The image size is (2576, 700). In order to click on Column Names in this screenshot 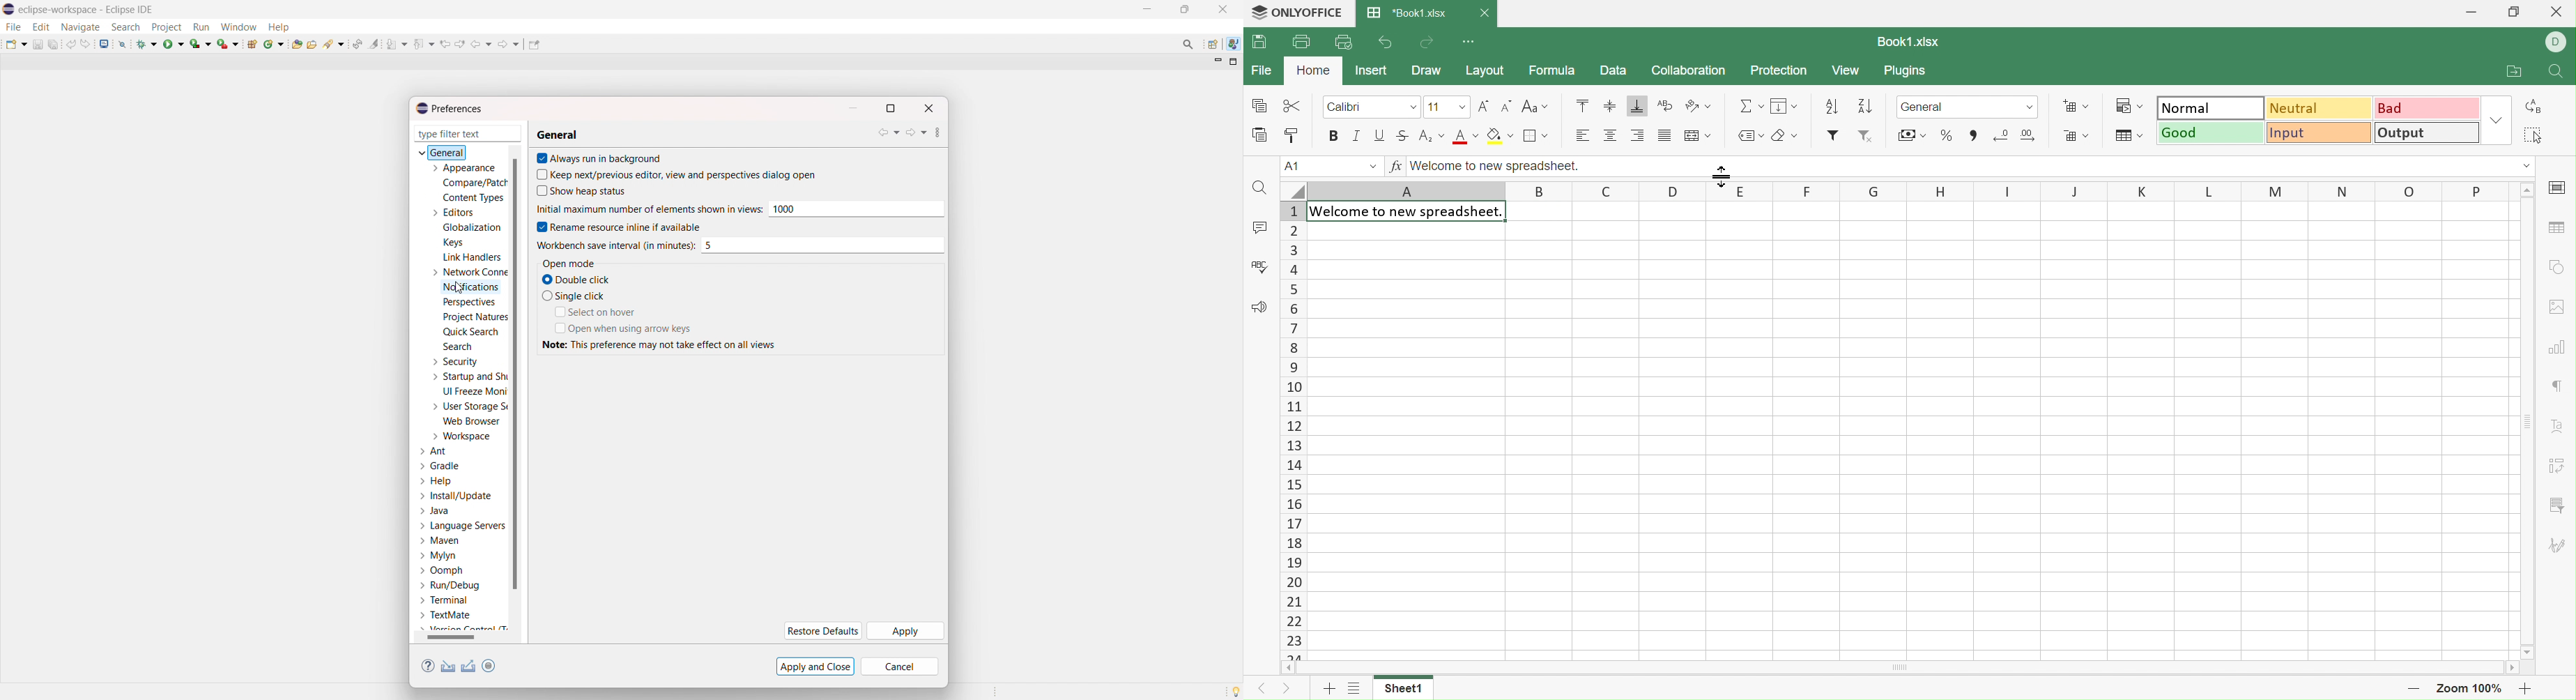, I will do `click(1889, 190)`.